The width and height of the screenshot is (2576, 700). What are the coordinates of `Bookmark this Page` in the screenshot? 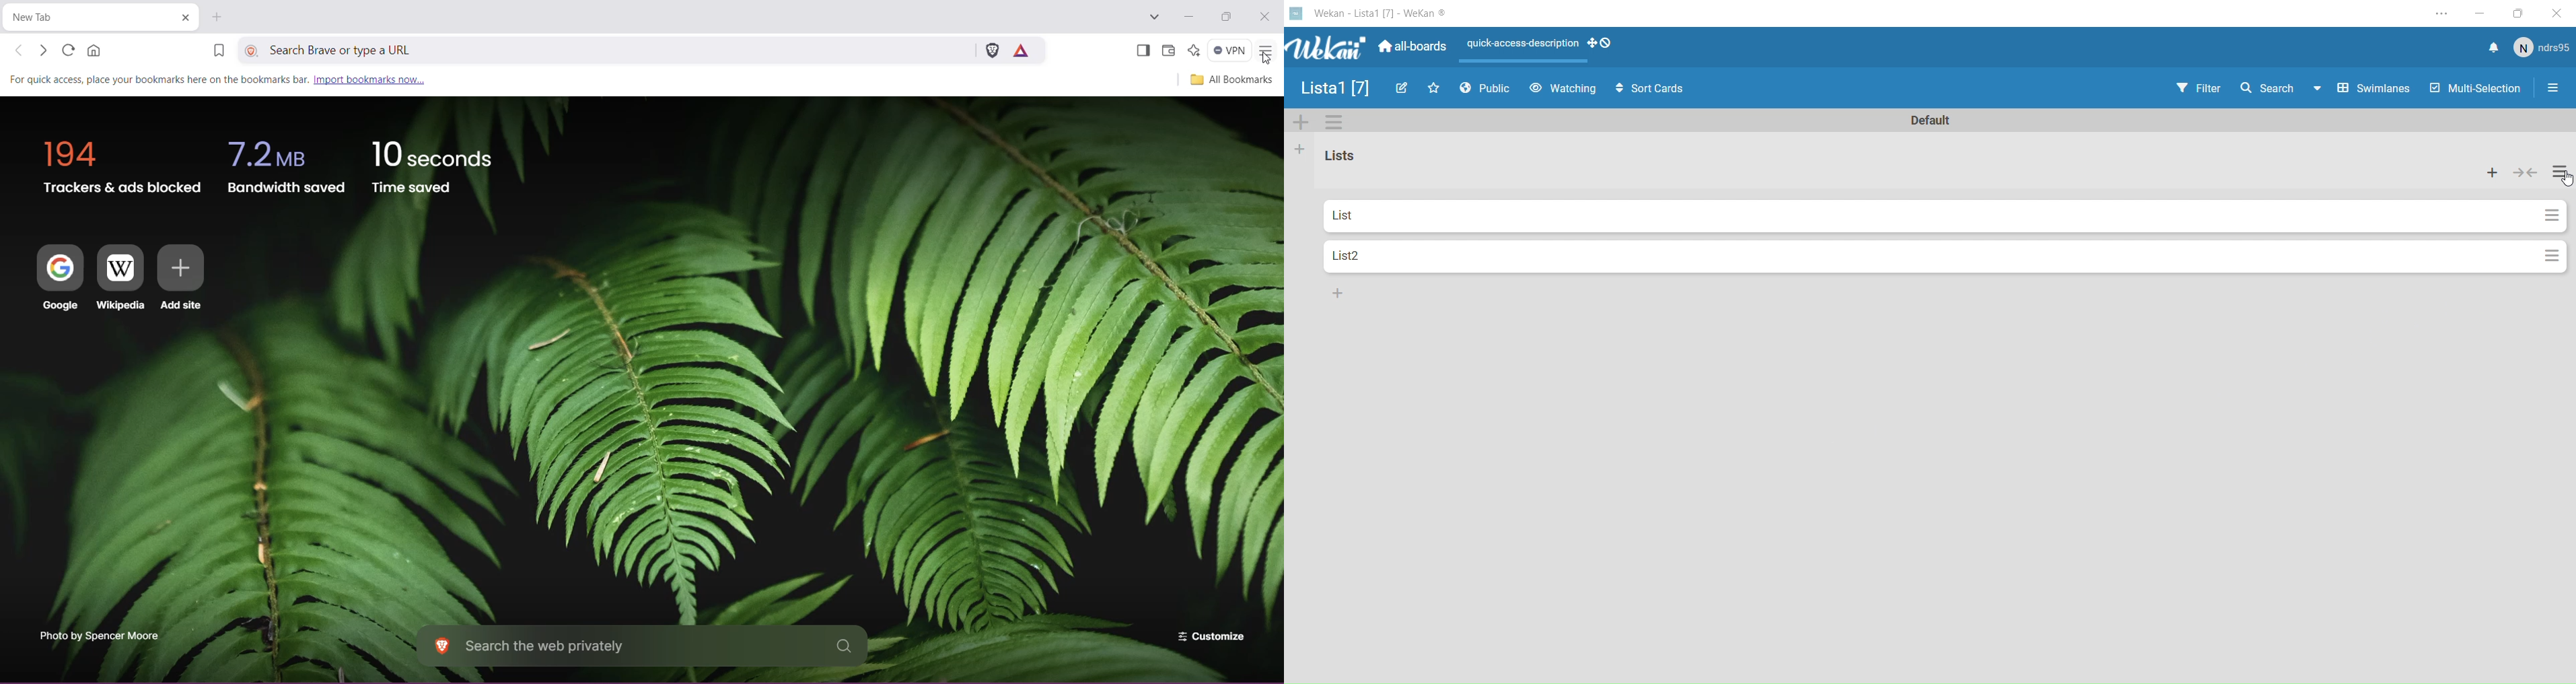 It's located at (217, 52).